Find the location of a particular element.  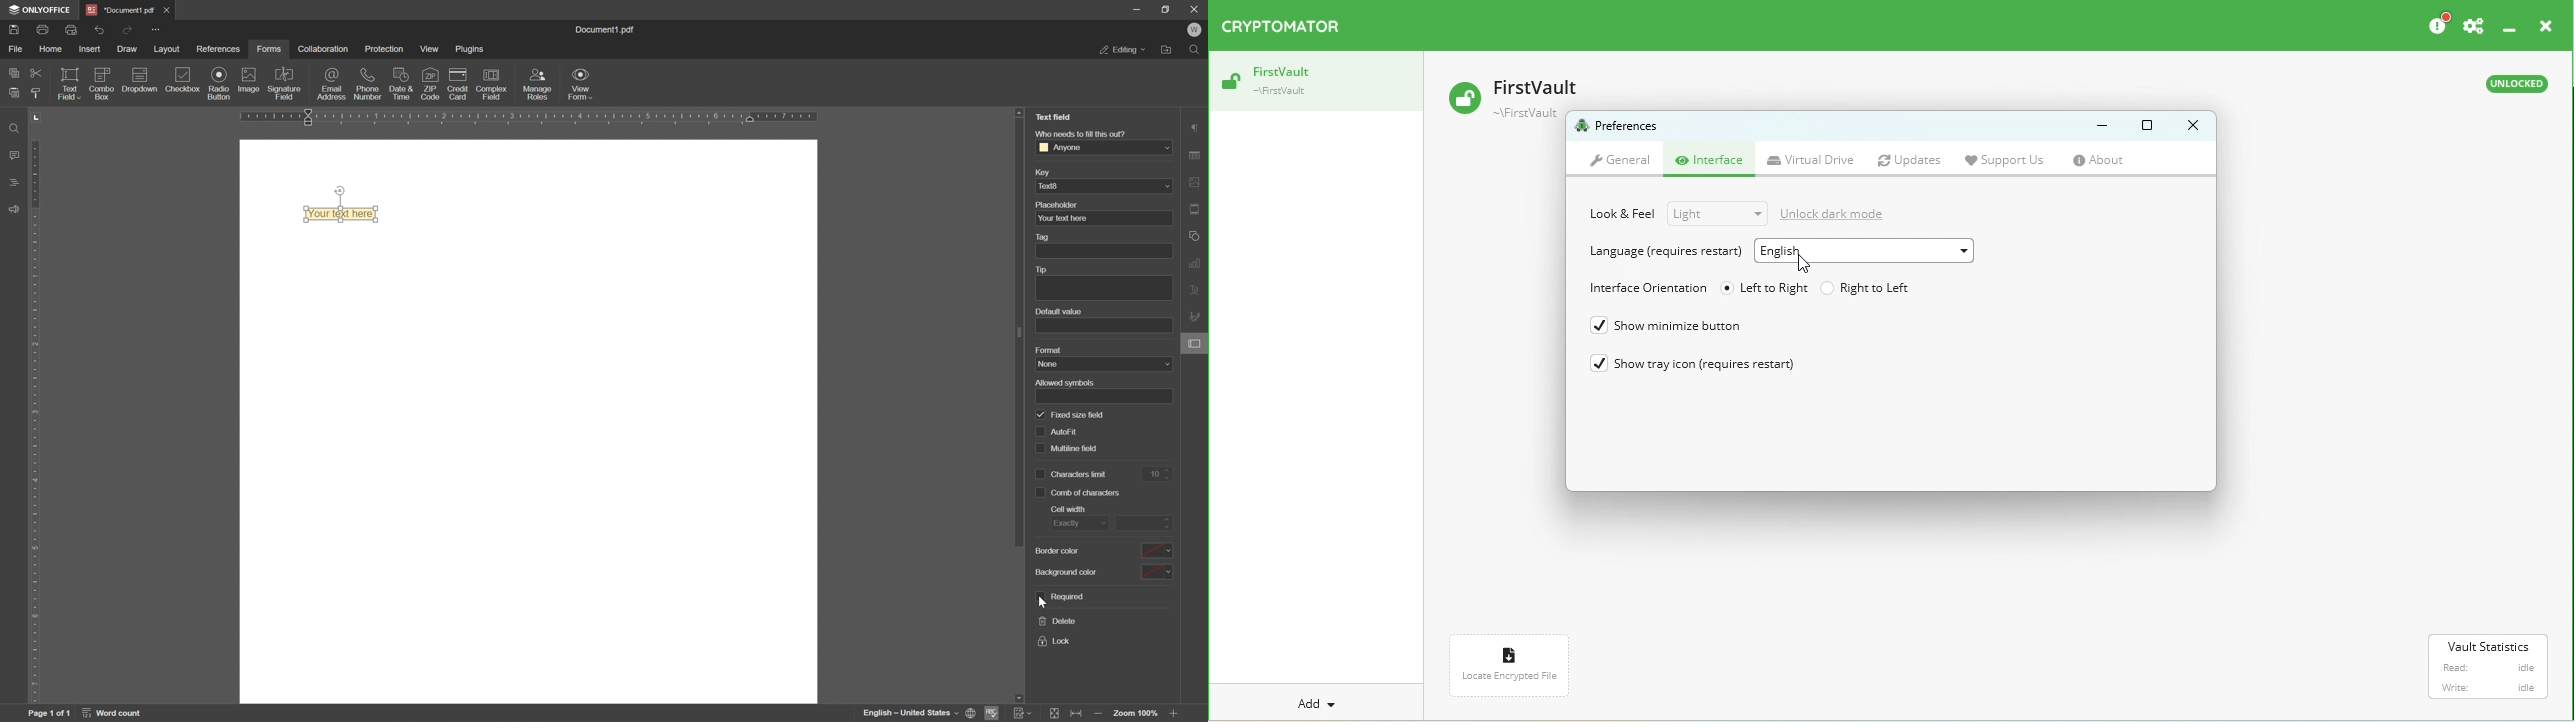

format is located at coordinates (1050, 350).